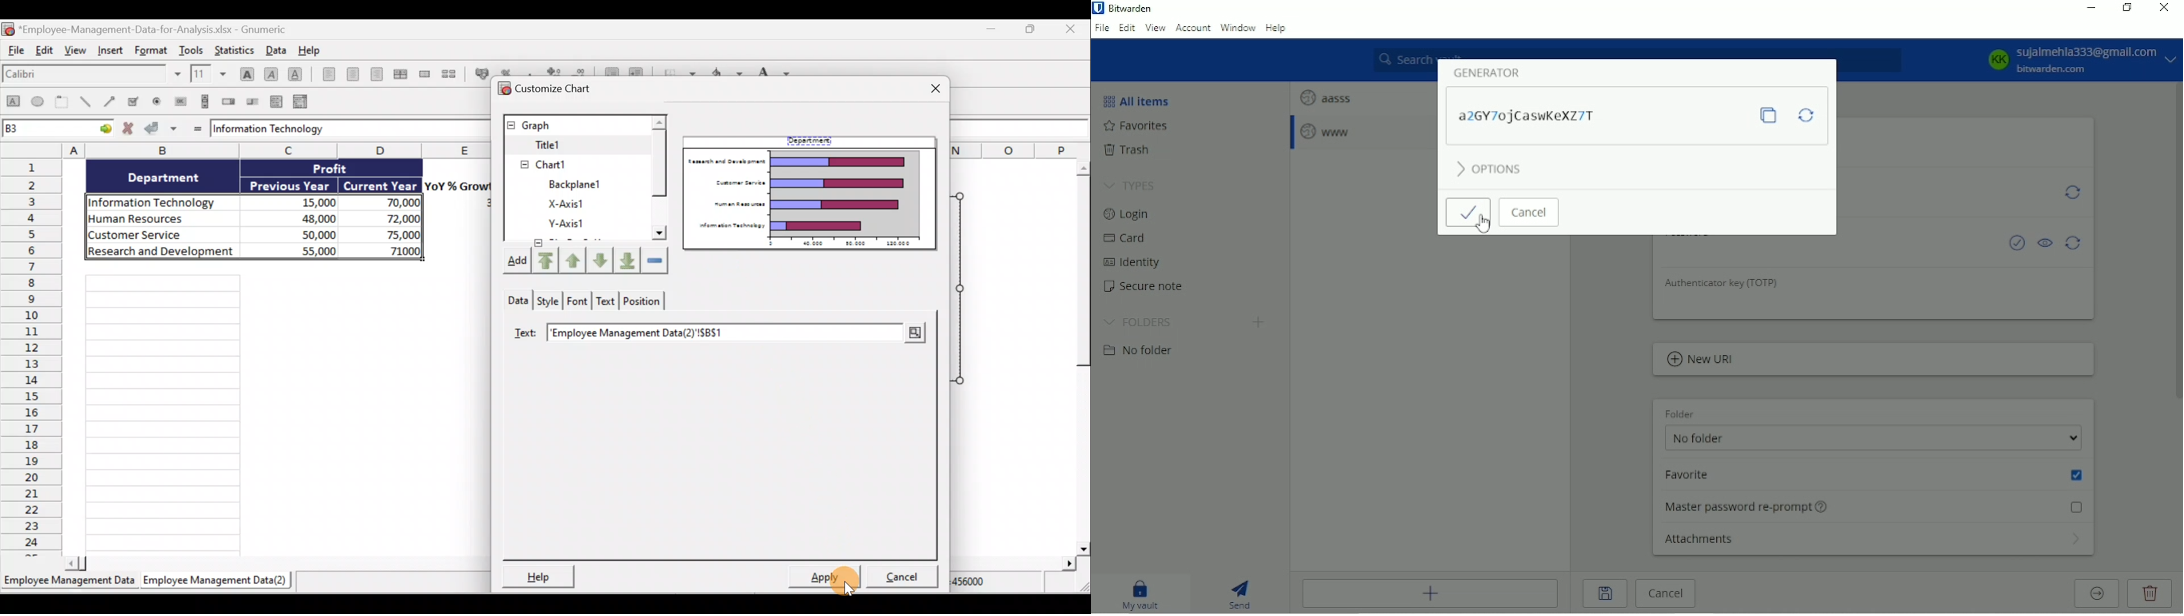 This screenshot has height=616, width=2184. What do you see at coordinates (1679, 411) in the screenshot?
I see `Folder` at bounding box center [1679, 411].